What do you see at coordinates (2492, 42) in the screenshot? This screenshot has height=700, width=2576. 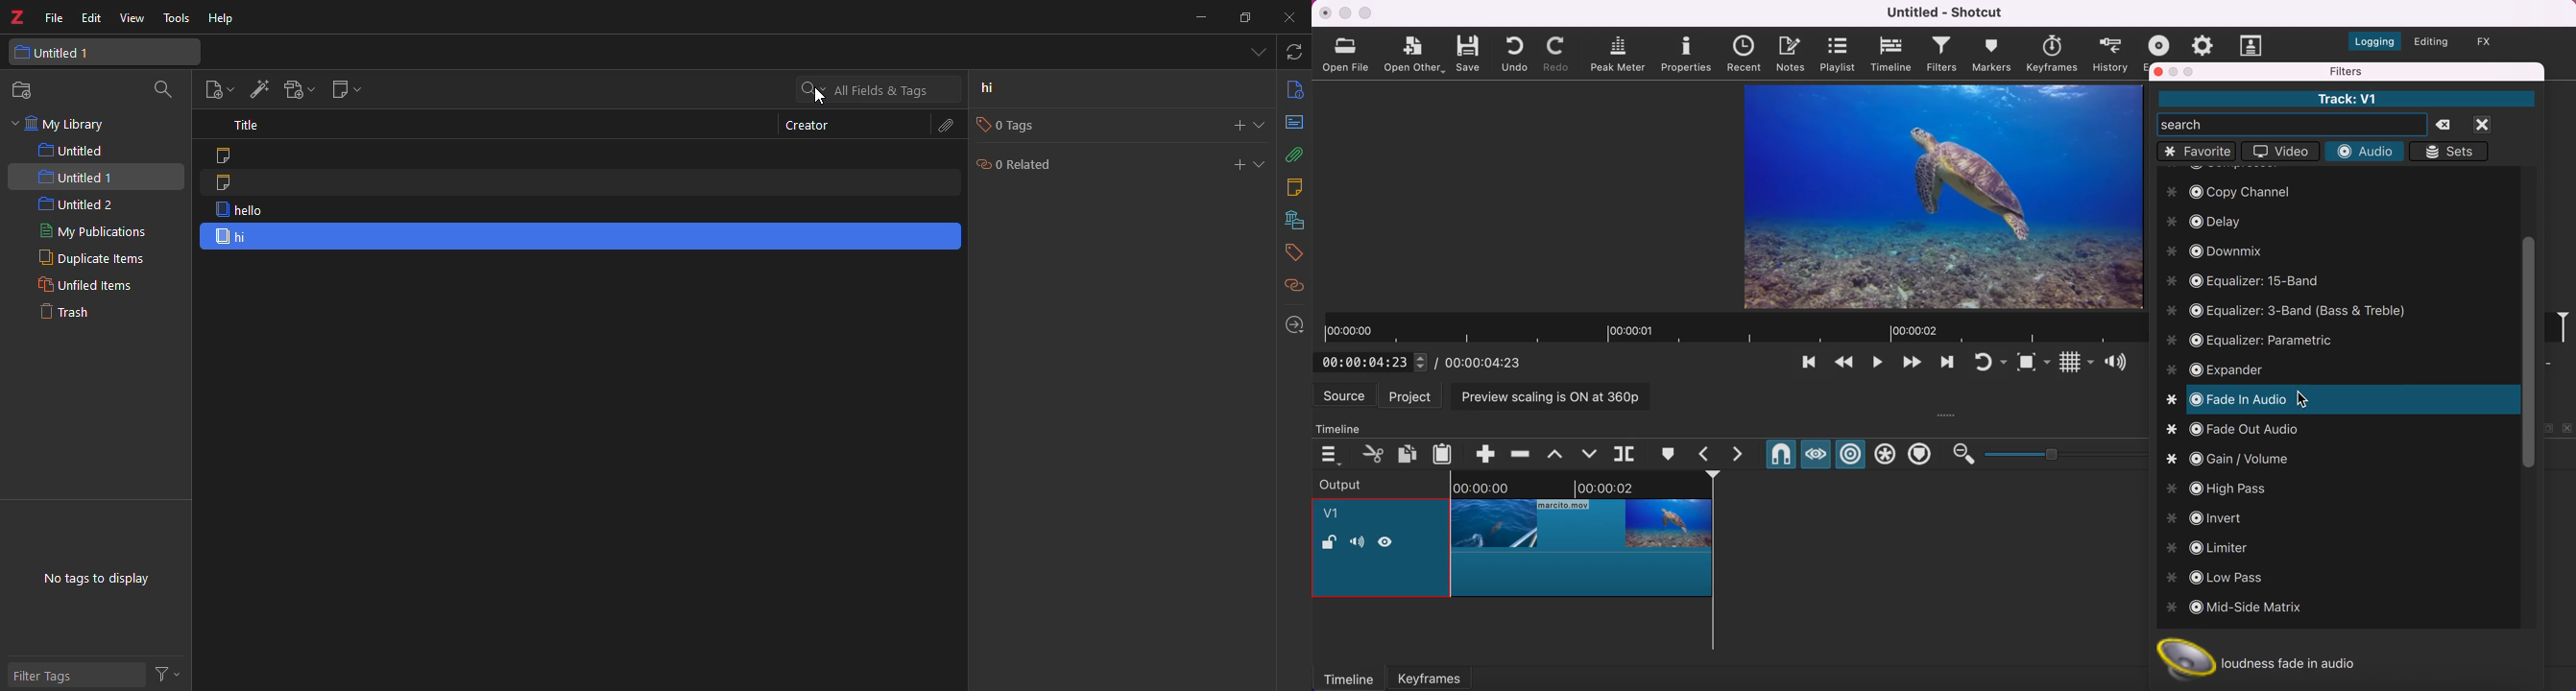 I see `switch to the effects layout` at bounding box center [2492, 42].